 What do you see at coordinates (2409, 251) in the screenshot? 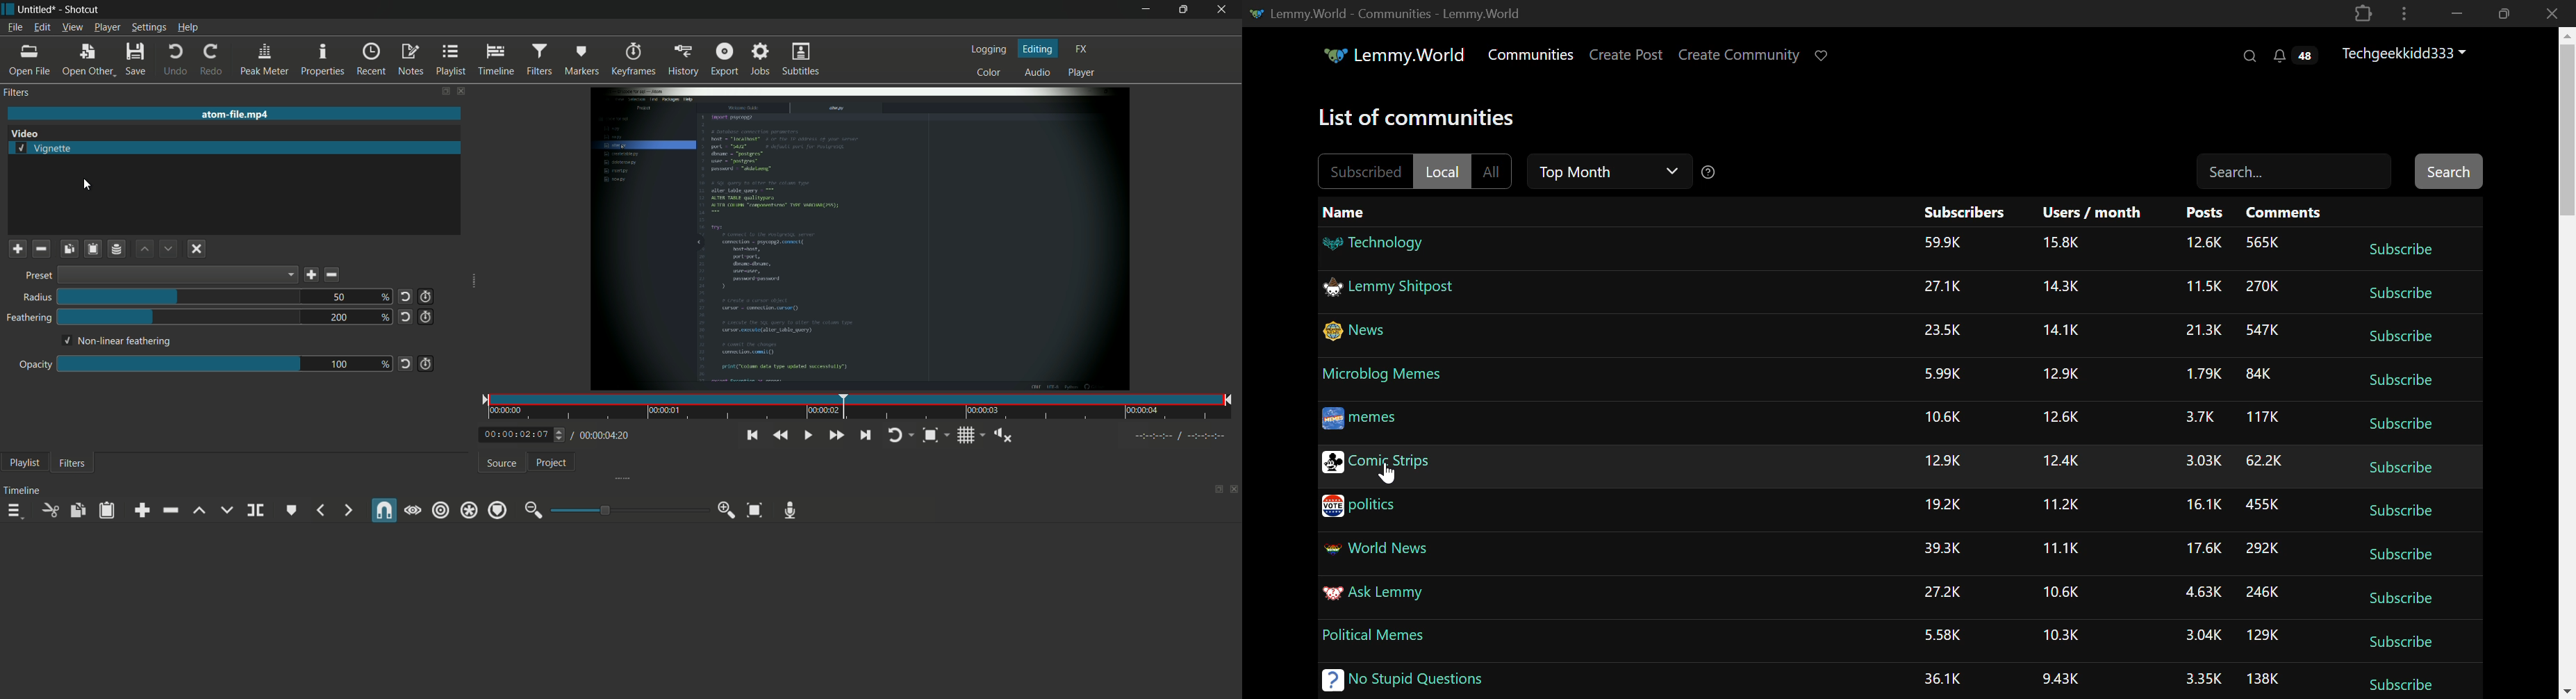
I see `Subscribe` at bounding box center [2409, 251].